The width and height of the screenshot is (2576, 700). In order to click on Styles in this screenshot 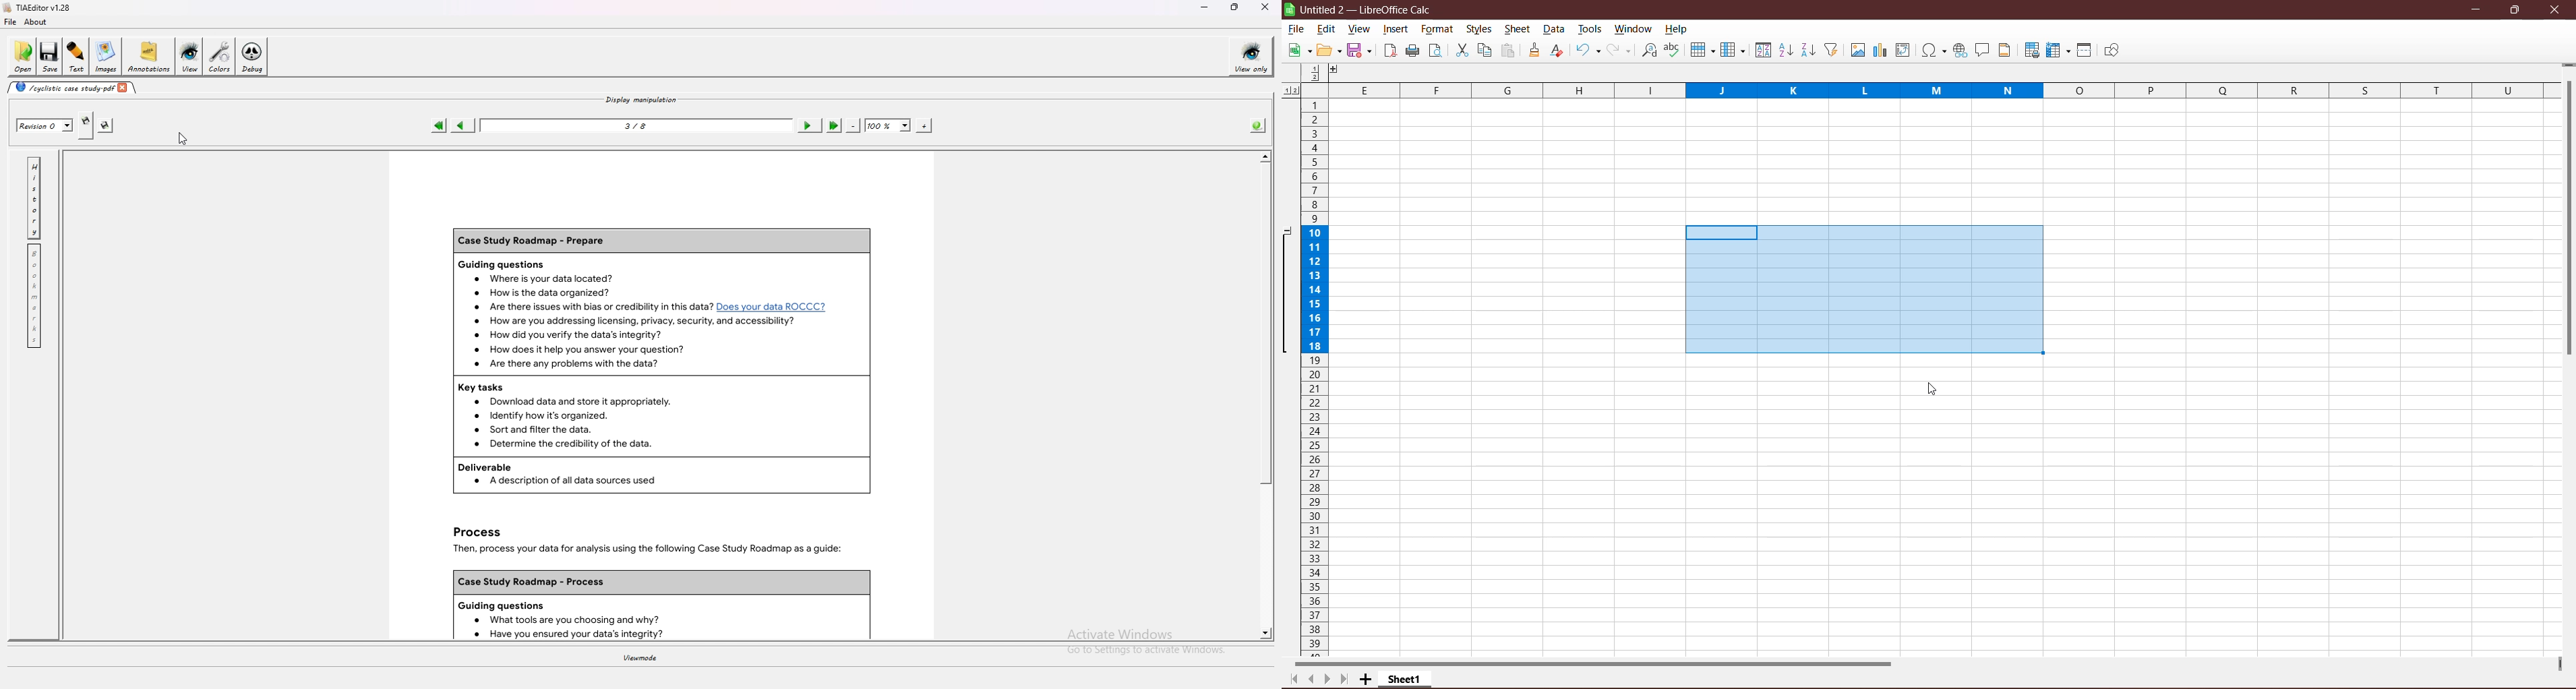, I will do `click(1480, 30)`.